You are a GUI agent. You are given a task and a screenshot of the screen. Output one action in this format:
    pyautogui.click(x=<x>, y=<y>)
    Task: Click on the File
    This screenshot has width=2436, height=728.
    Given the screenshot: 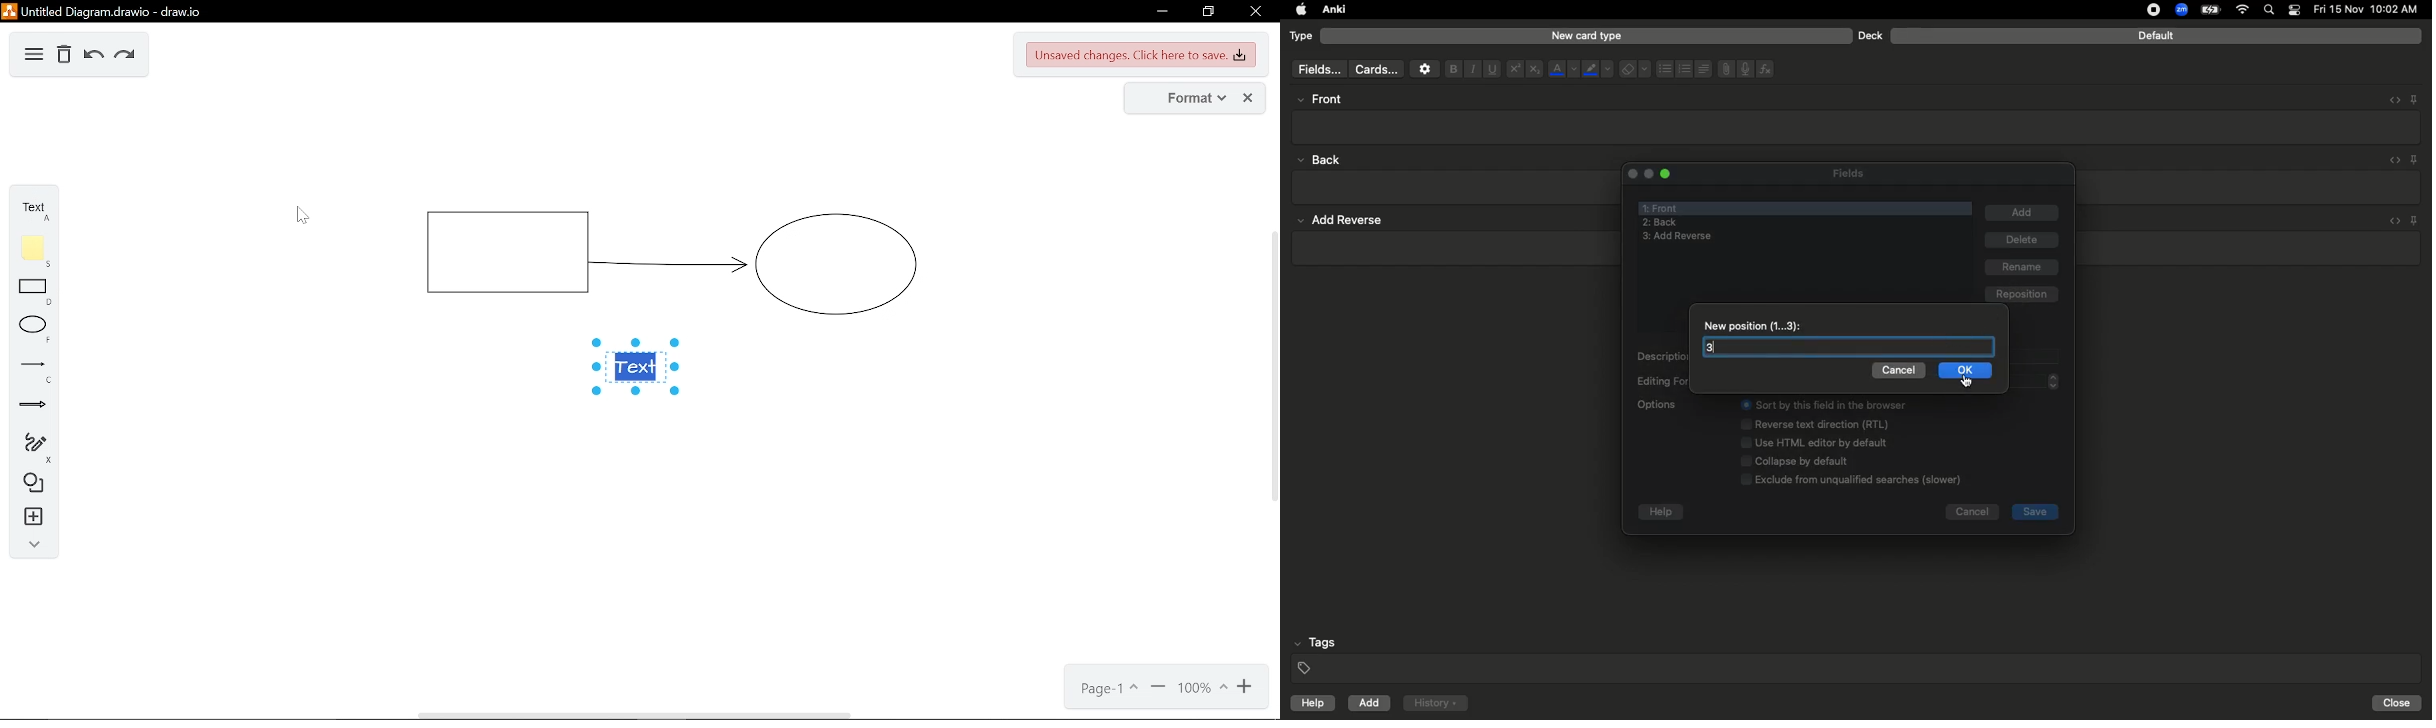 What is the action you would take?
    pyautogui.click(x=1723, y=69)
    